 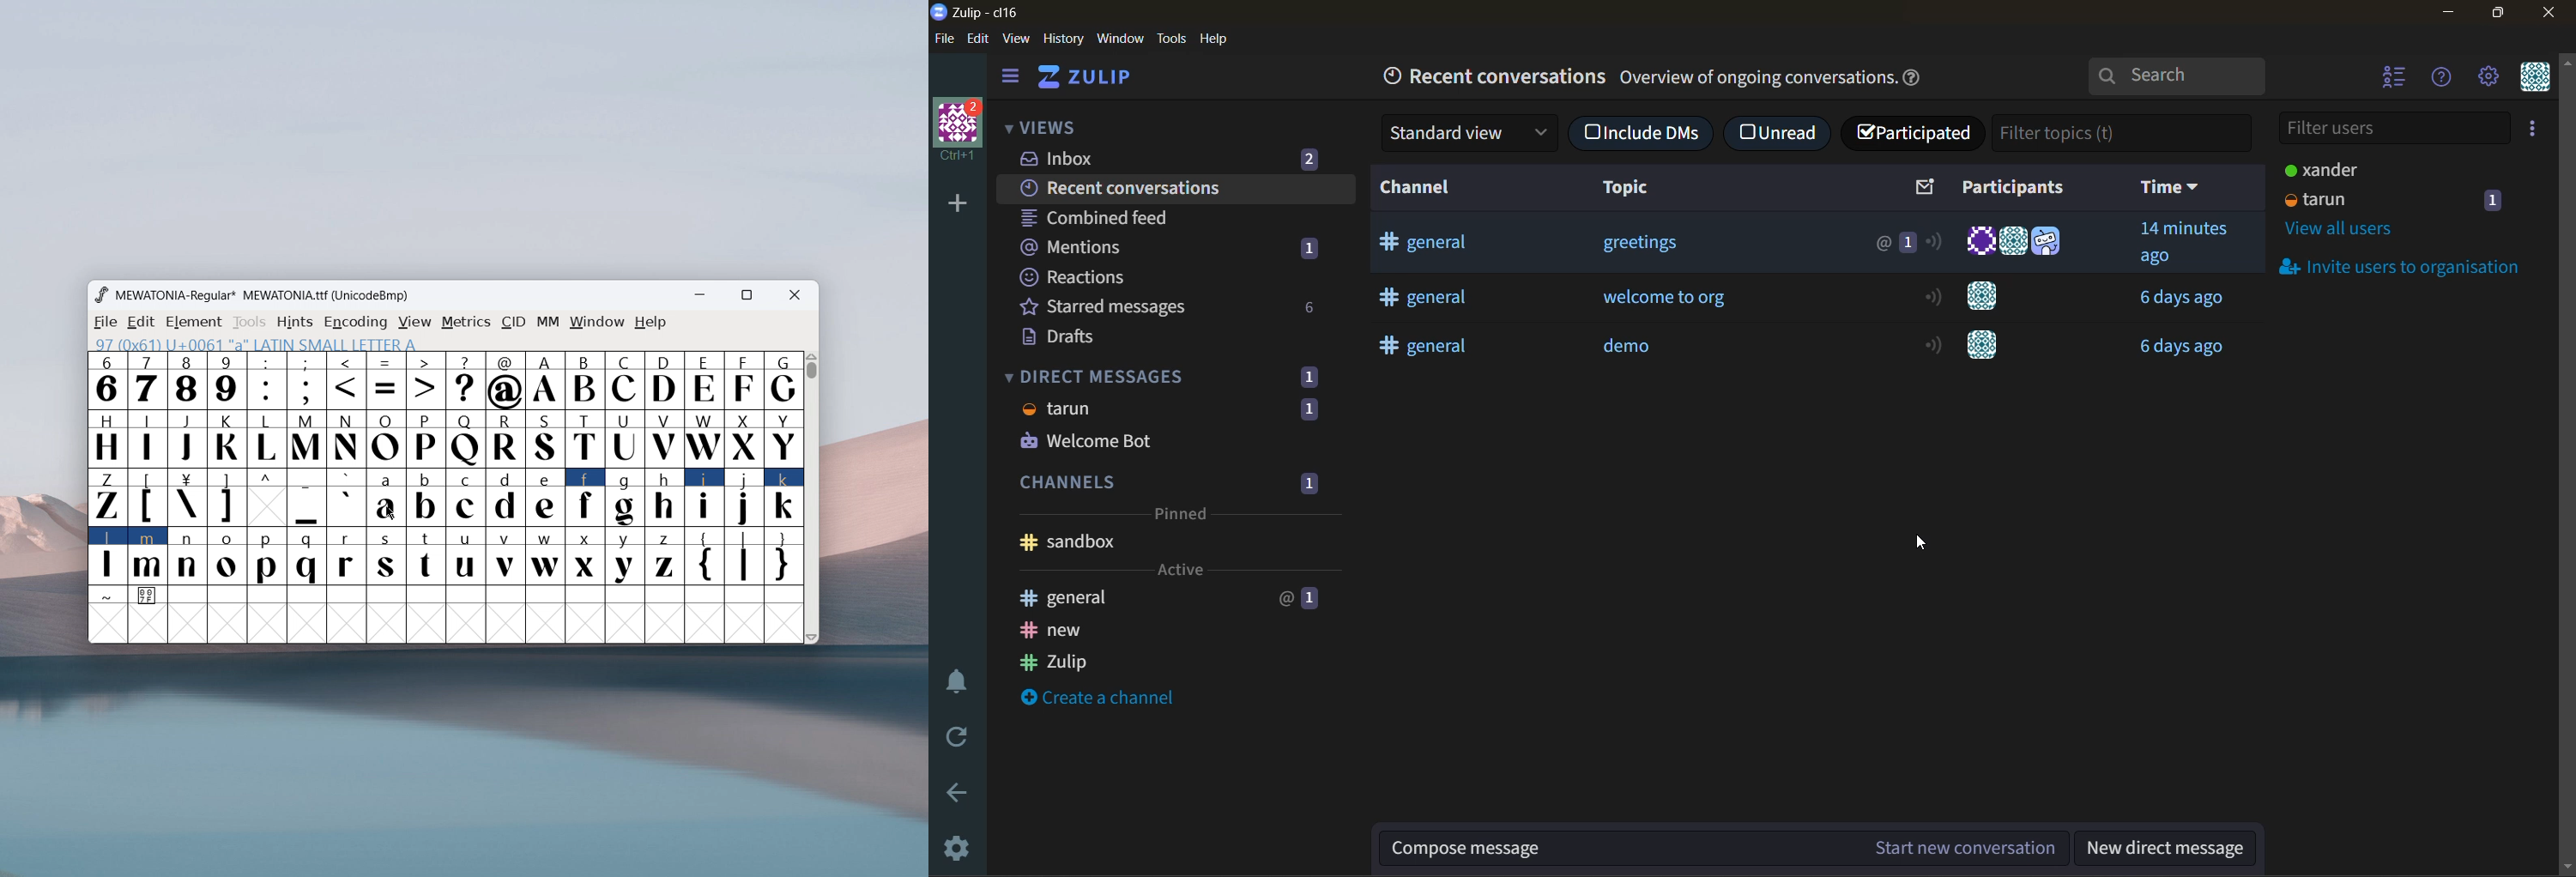 I want to click on T, so click(x=586, y=439).